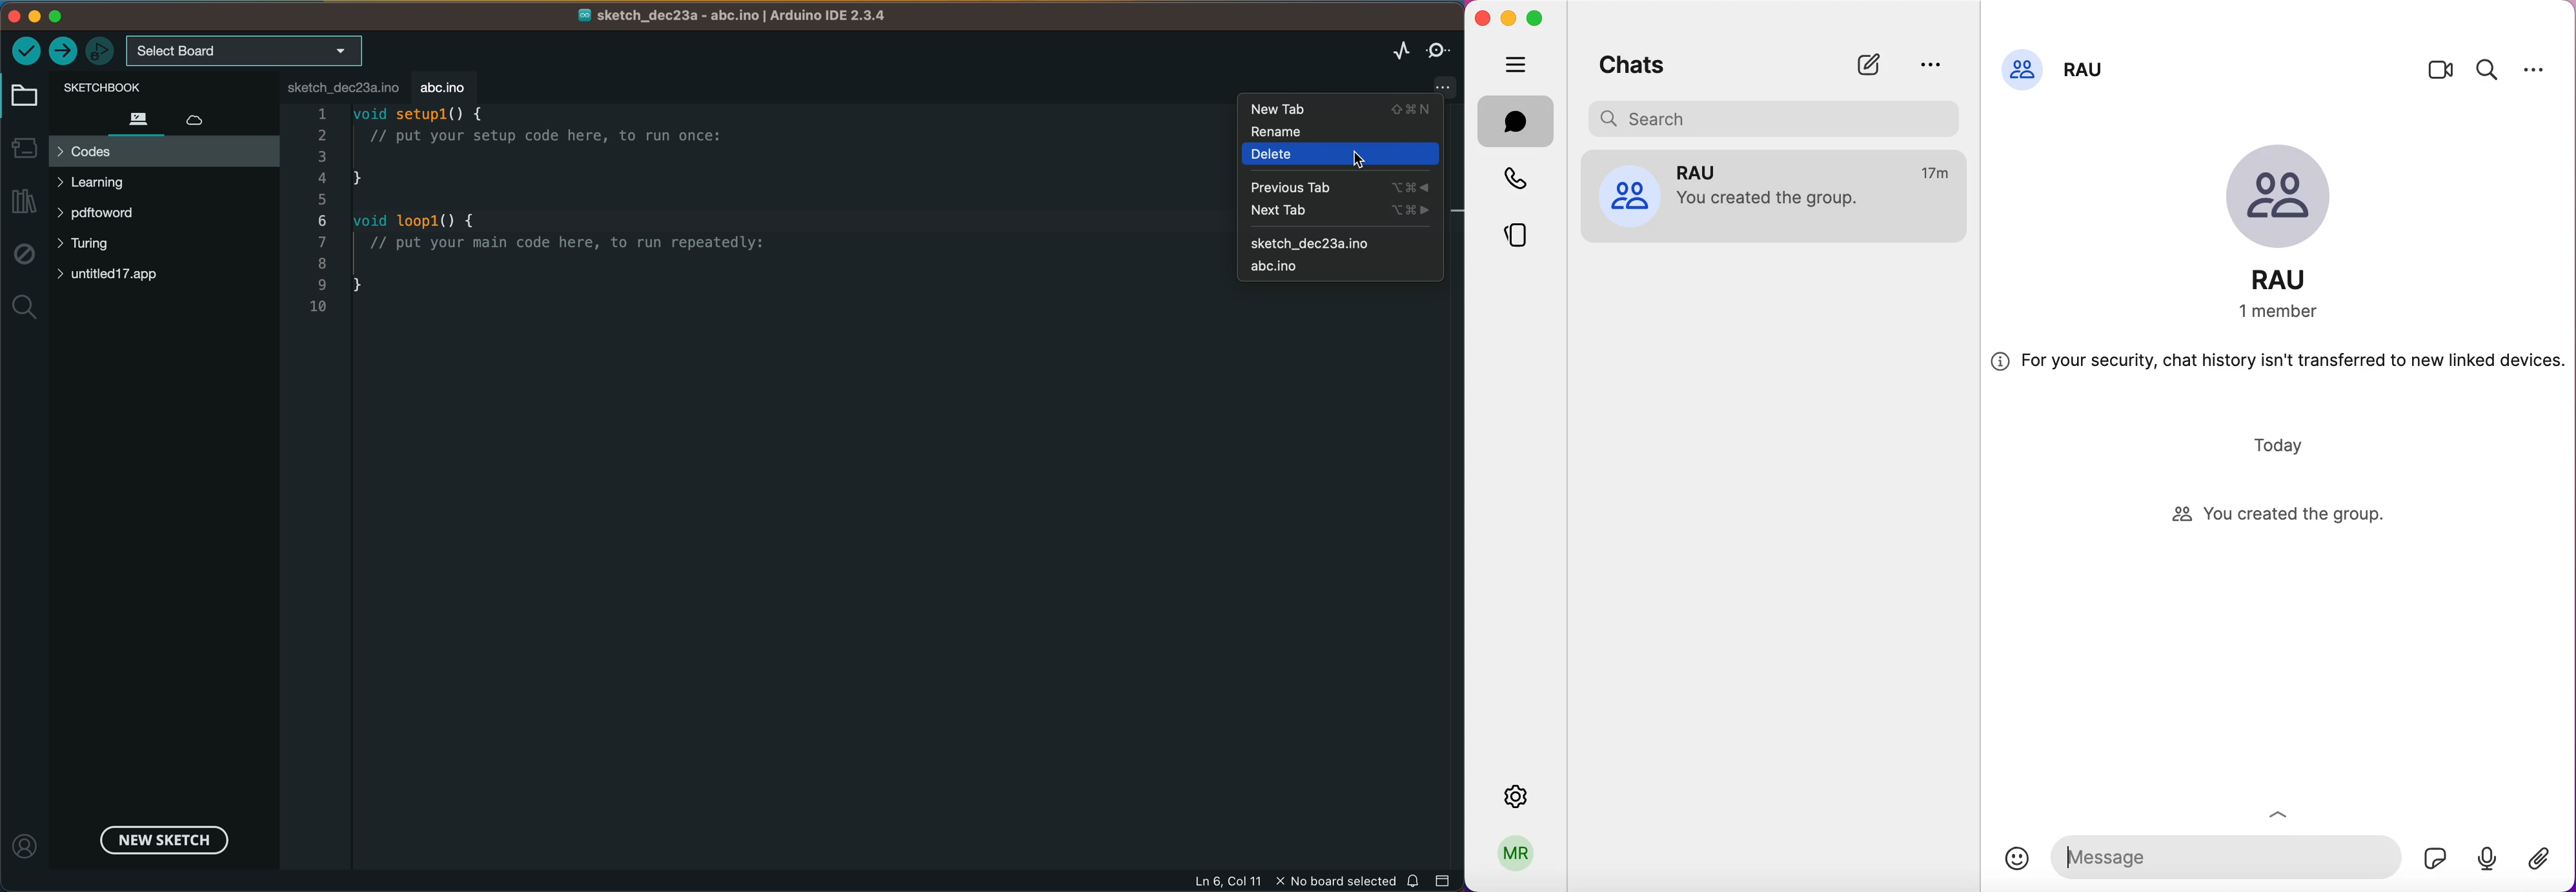 This screenshot has height=896, width=2576. I want to click on You created the group., so click(1776, 201).